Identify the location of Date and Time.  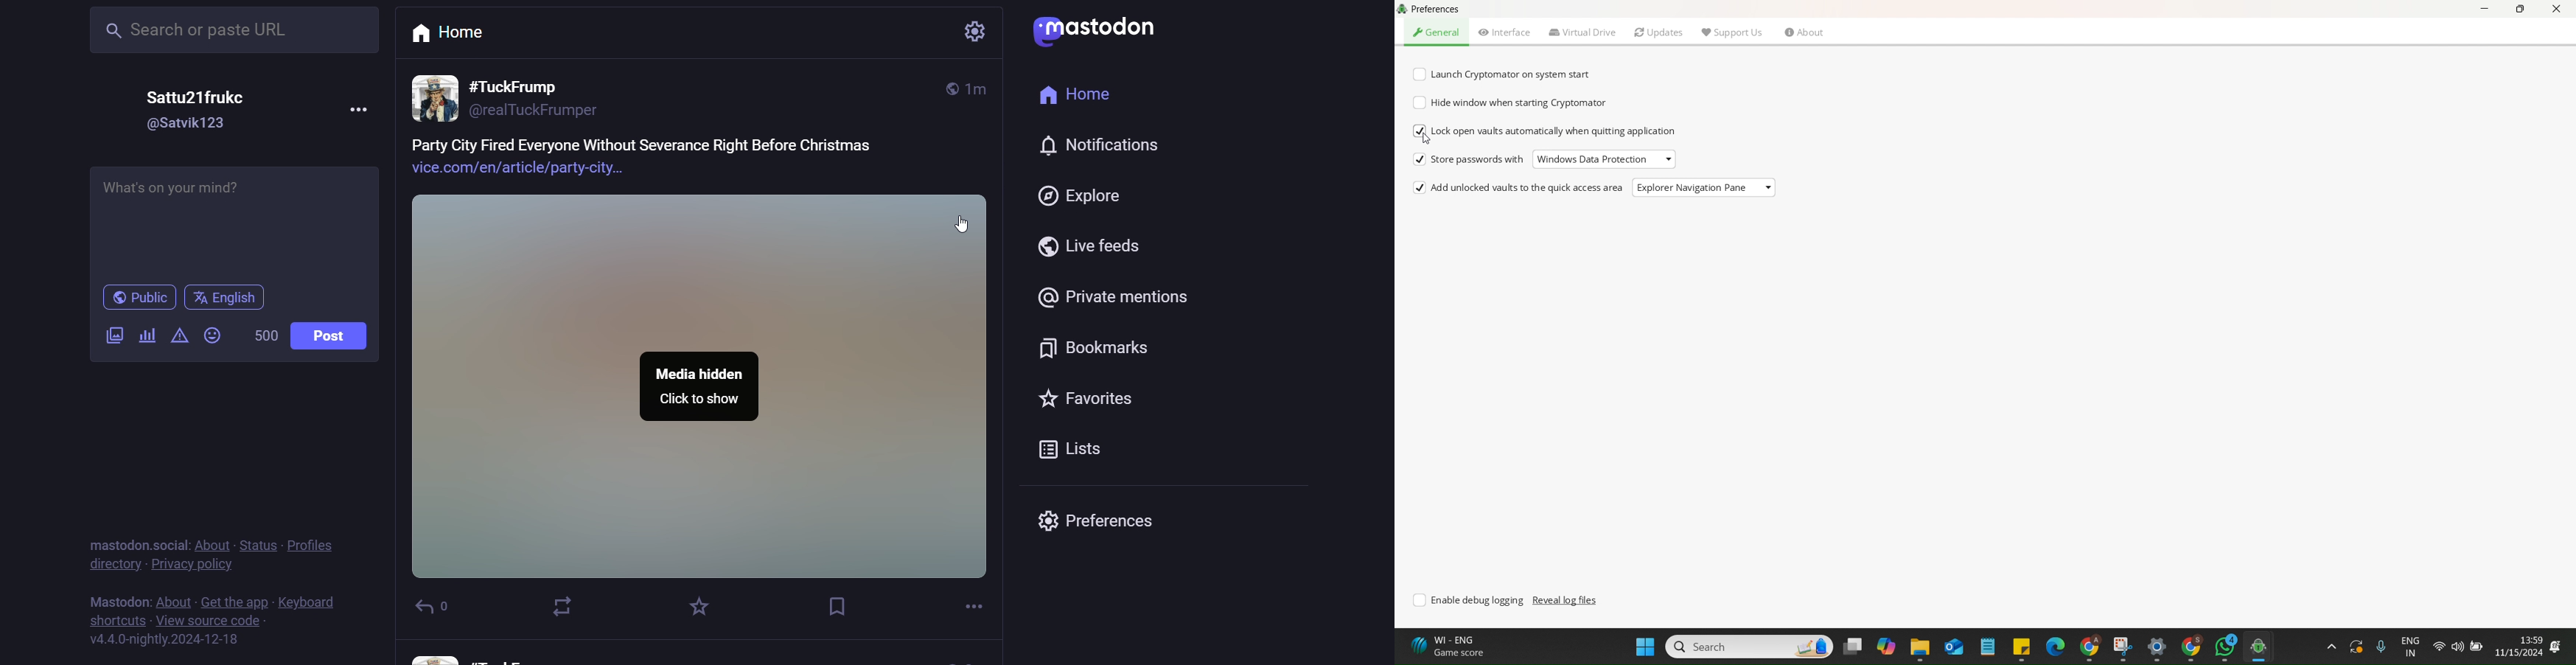
(2528, 646).